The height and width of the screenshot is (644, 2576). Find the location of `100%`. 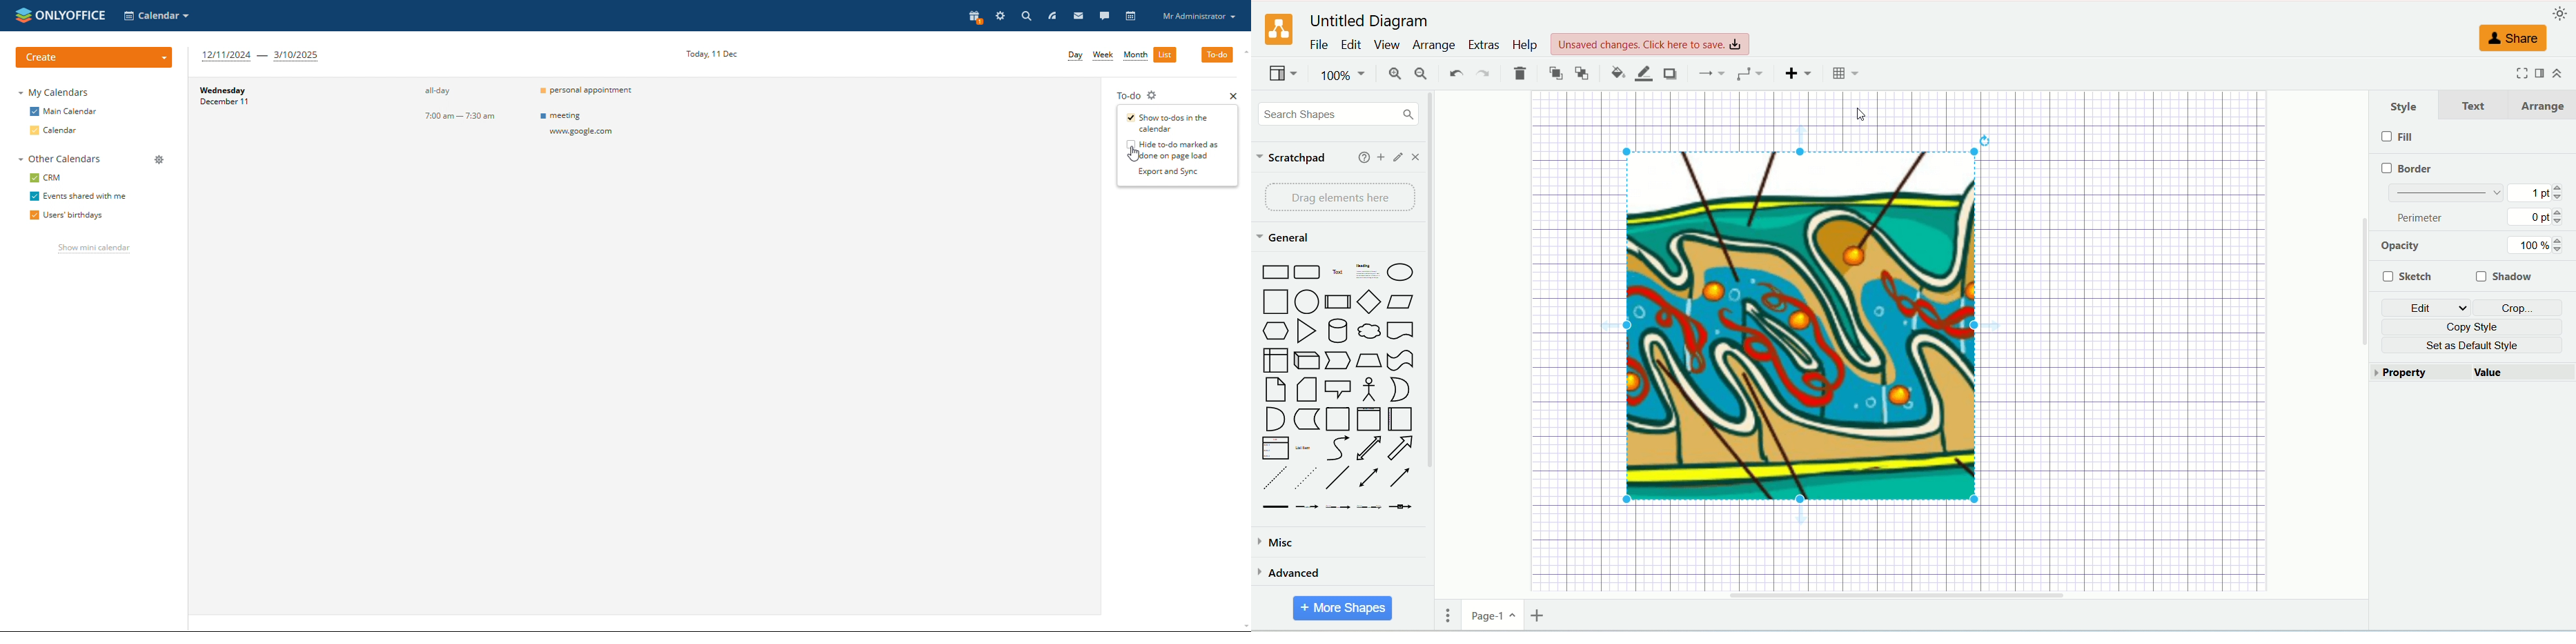

100% is located at coordinates (1344, 75).